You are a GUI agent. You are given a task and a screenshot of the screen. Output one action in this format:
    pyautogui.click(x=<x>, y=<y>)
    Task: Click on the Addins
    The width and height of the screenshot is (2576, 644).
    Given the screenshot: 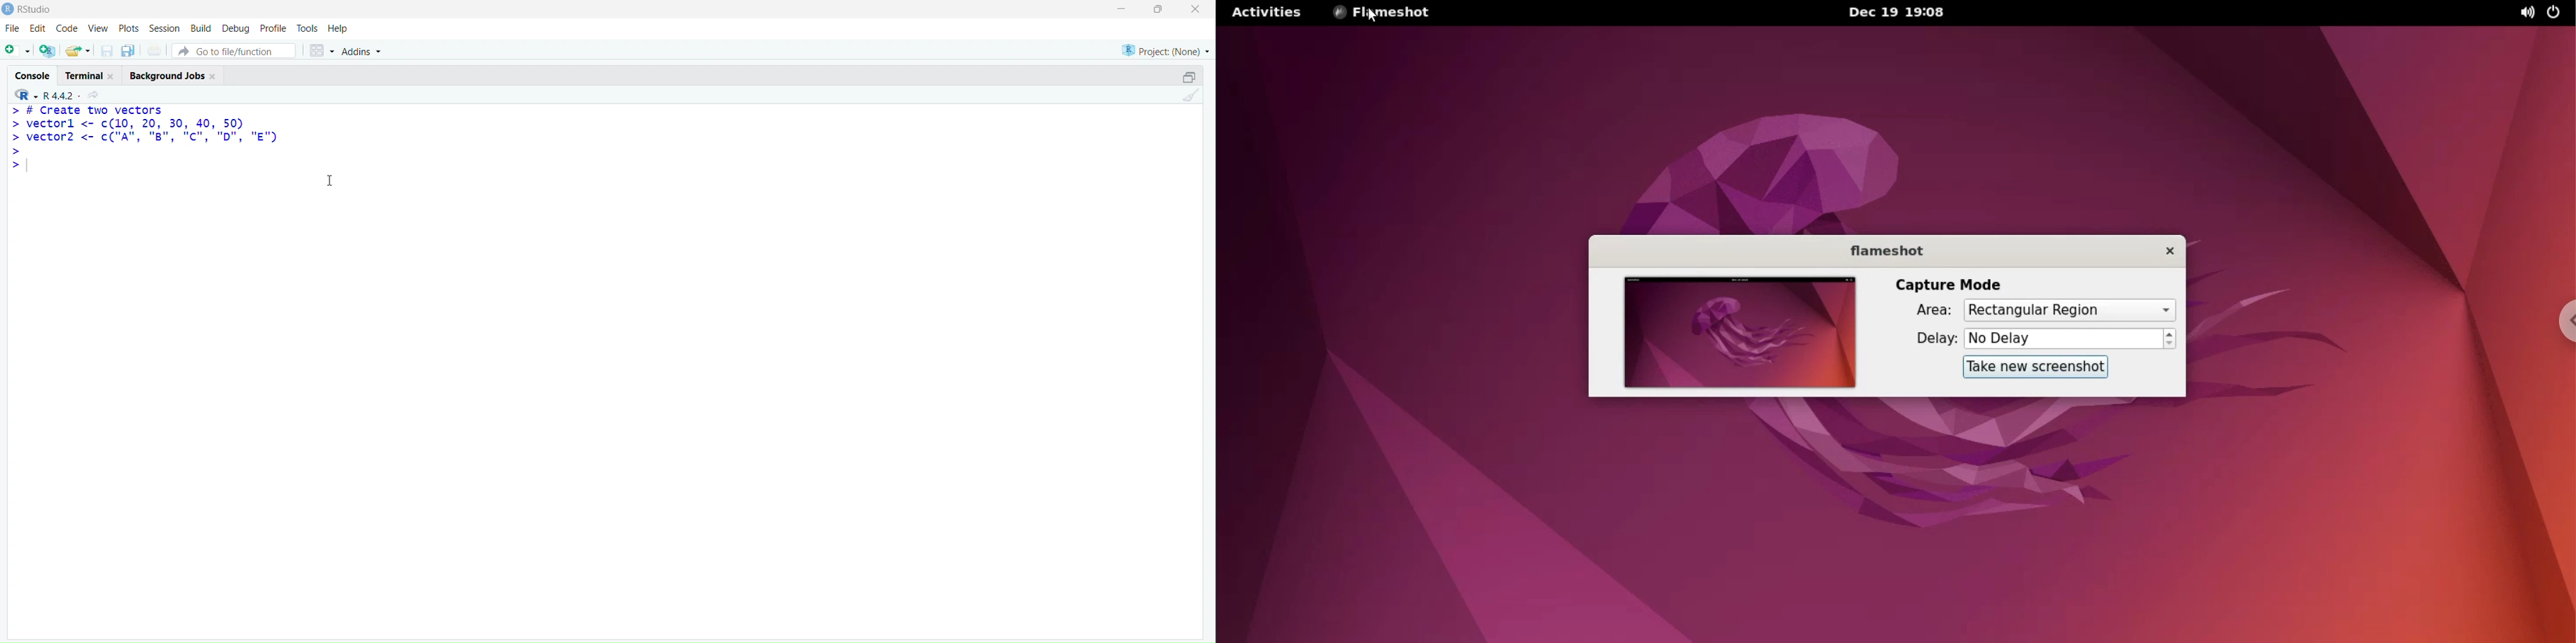 What is the action you would take?
    pyautogui.click(x=361, y=51)
    